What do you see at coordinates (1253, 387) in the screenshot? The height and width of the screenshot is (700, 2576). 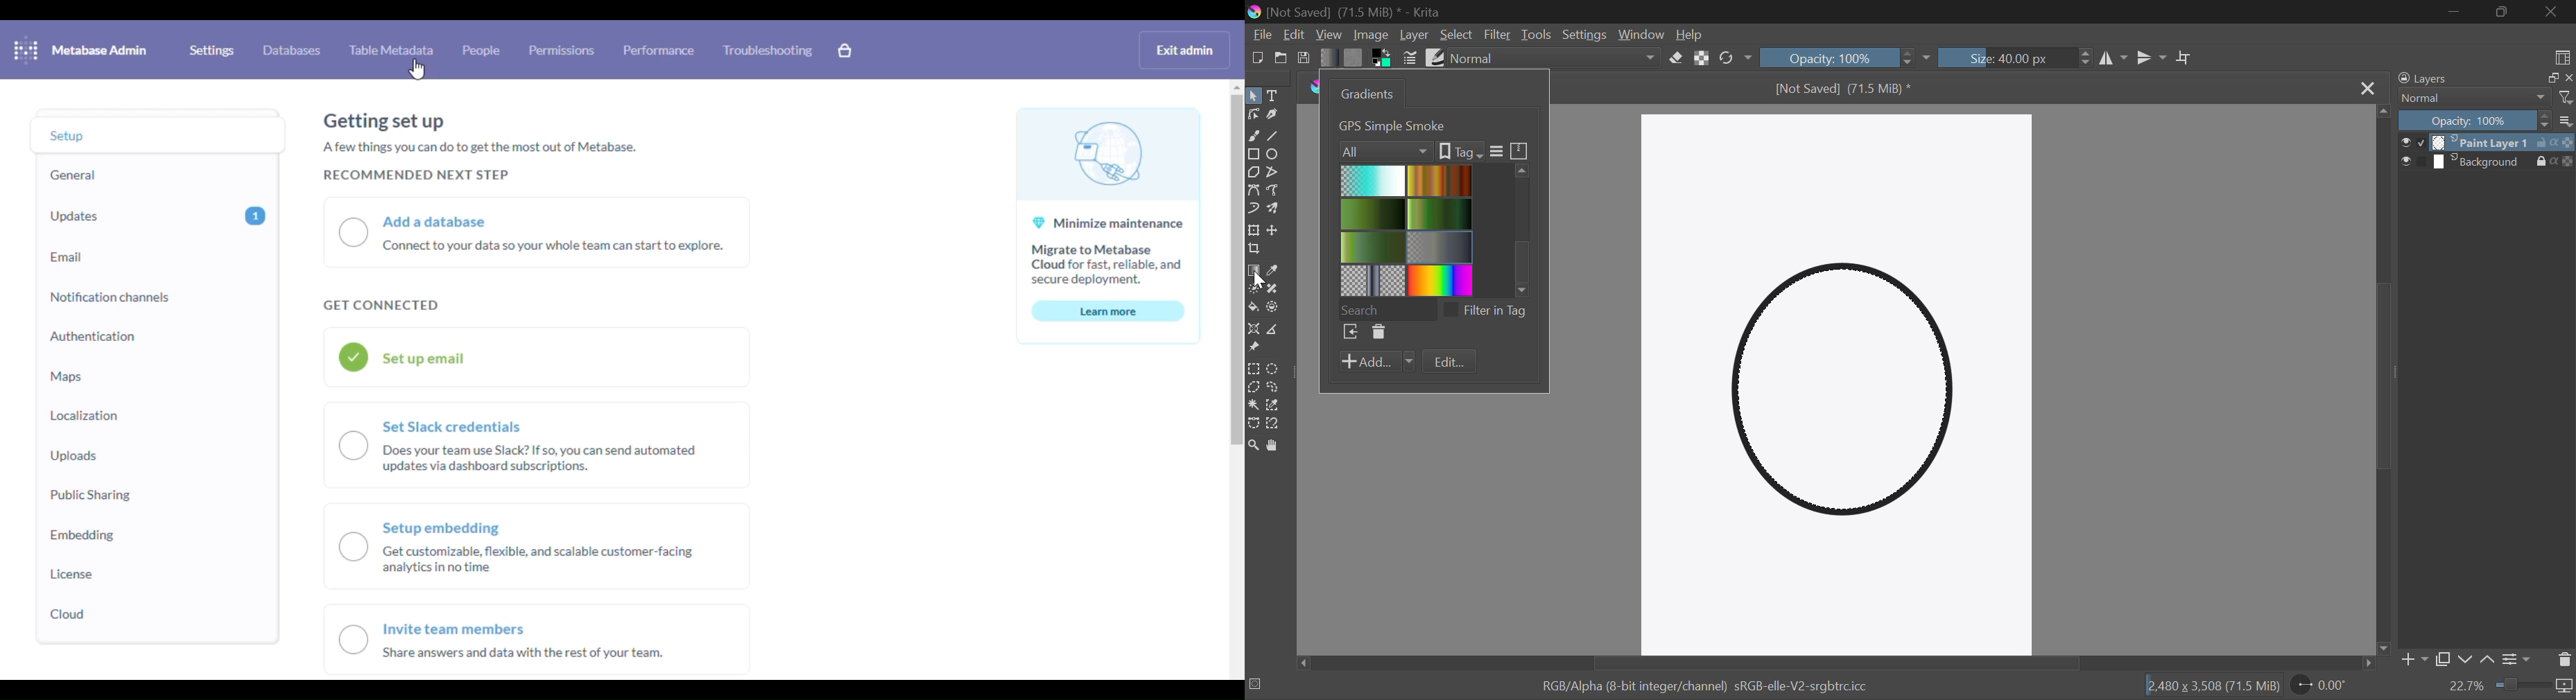 I see `Polygon Selection Tool` at bounding box center [1253, 387].